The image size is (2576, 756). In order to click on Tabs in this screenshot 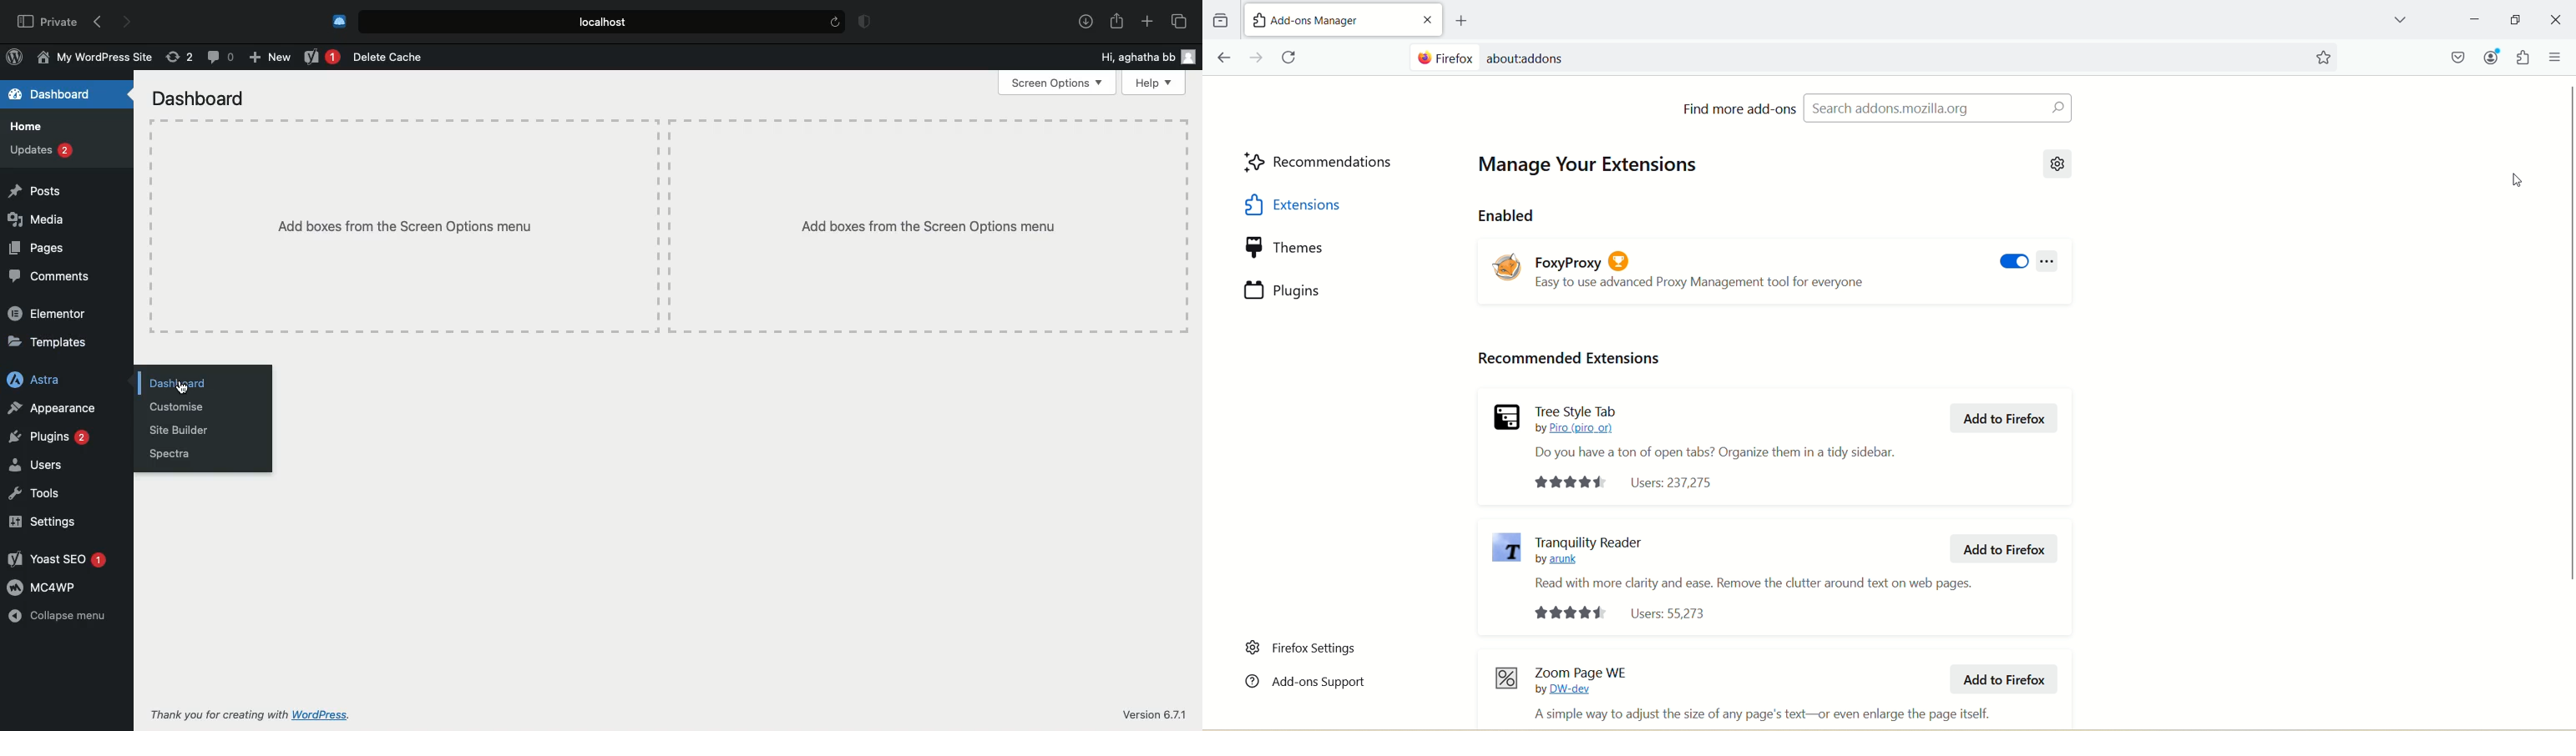, I will do `click(1180, 21)`.